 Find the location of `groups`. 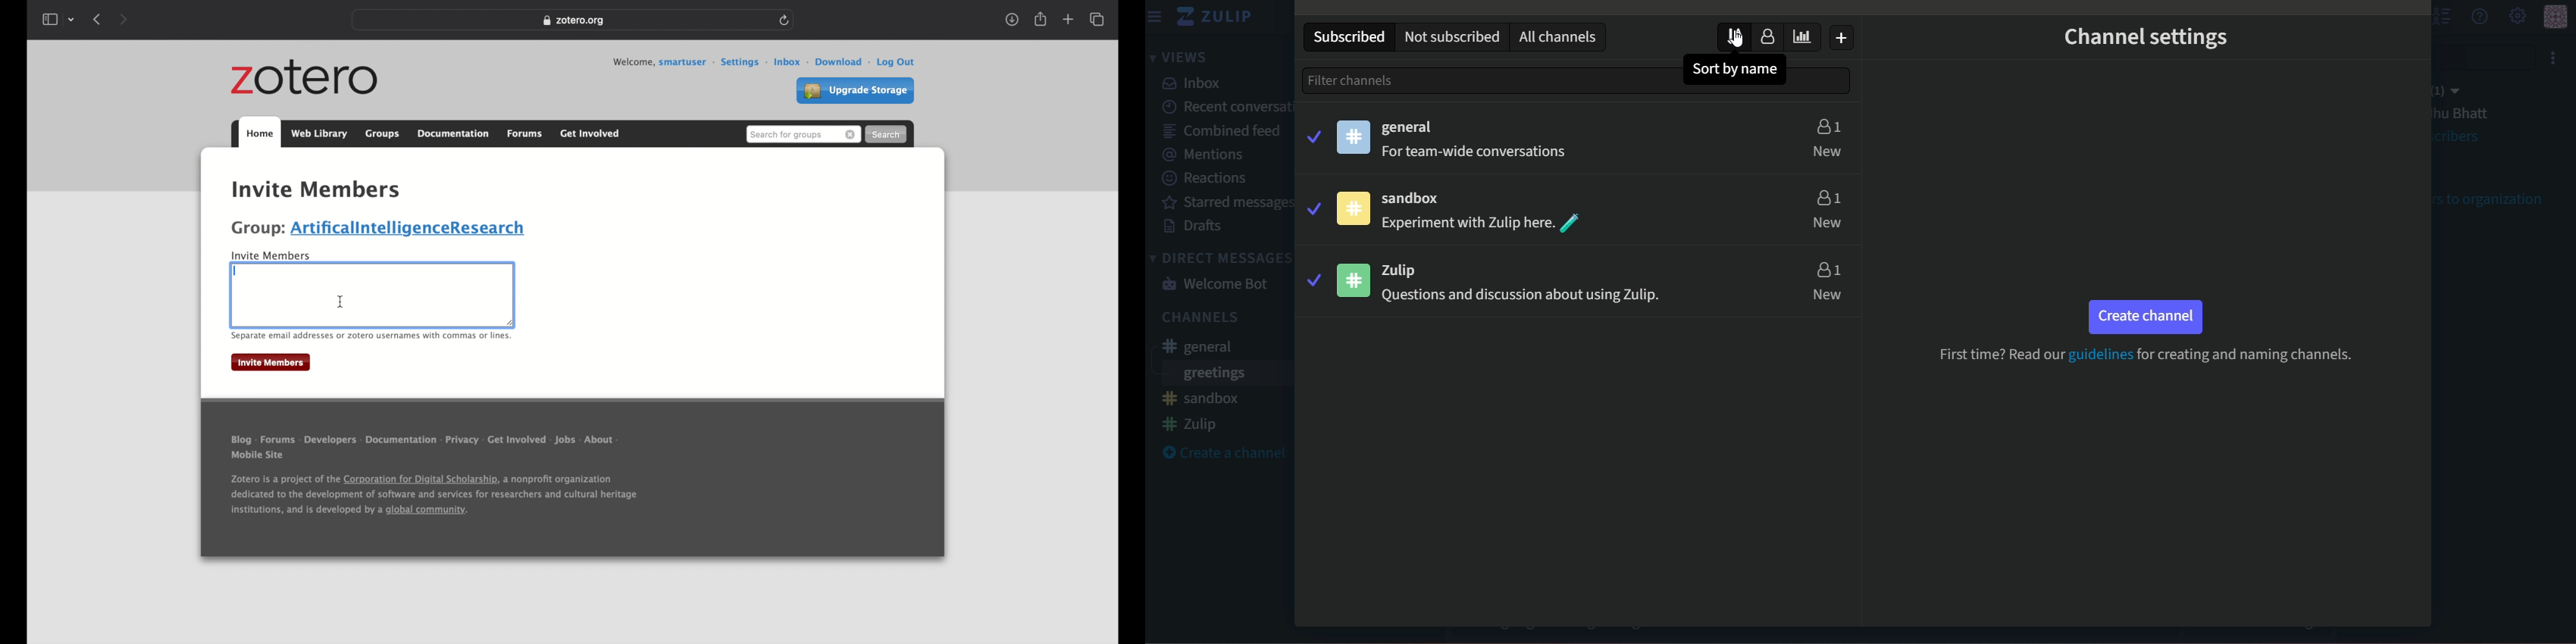

groups is located at coordinates (290, 167).